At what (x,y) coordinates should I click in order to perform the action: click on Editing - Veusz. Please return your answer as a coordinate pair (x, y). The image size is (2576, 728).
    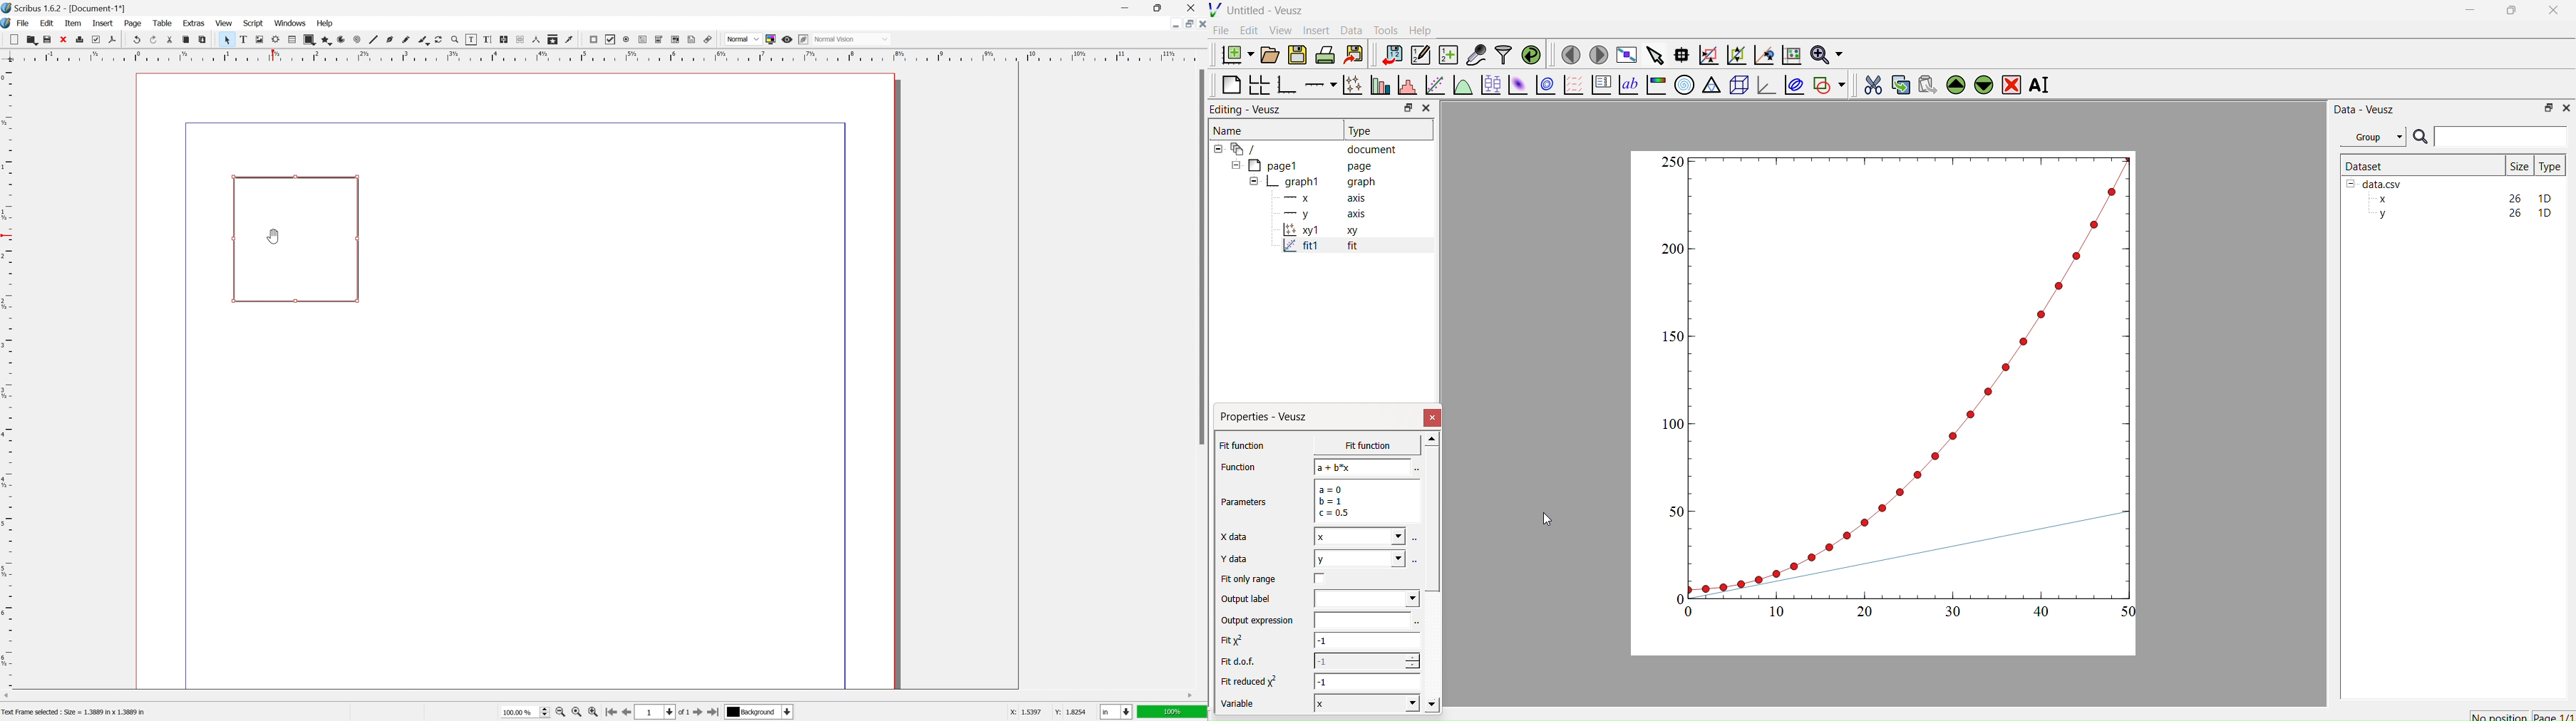
    Looking at the image, I should click on (1250, 109).